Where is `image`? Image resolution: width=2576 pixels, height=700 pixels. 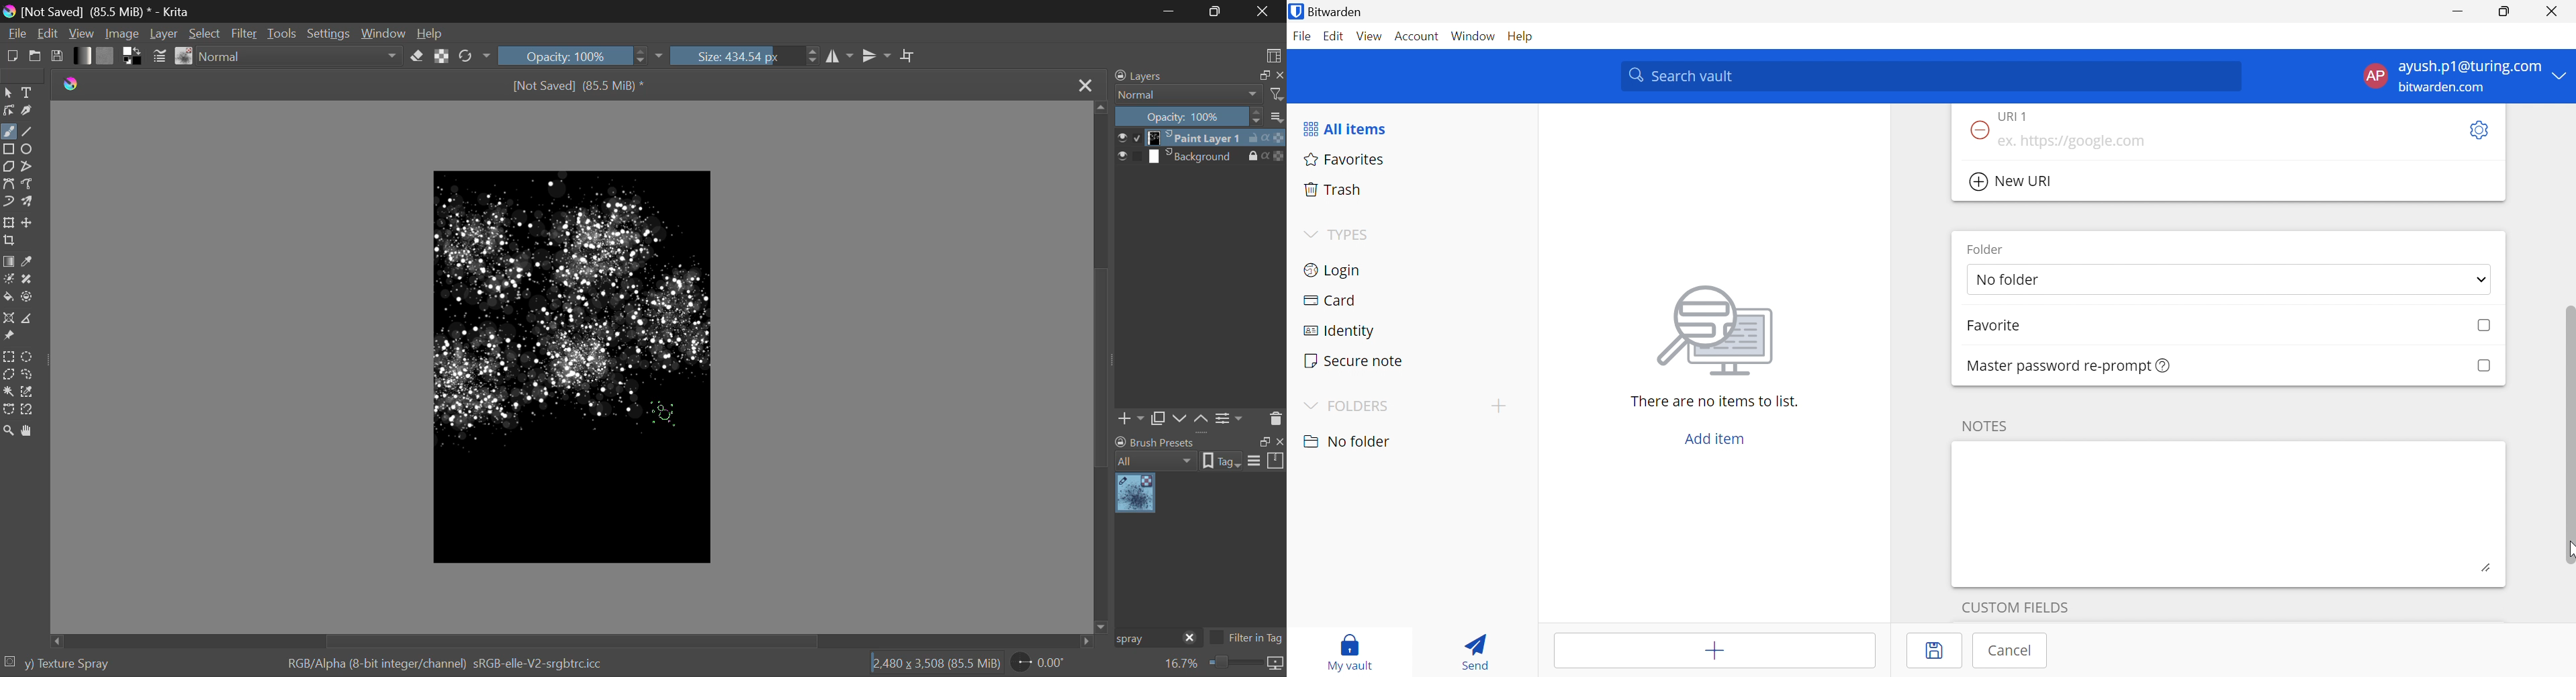
image is located at coordinates (1719, 326).